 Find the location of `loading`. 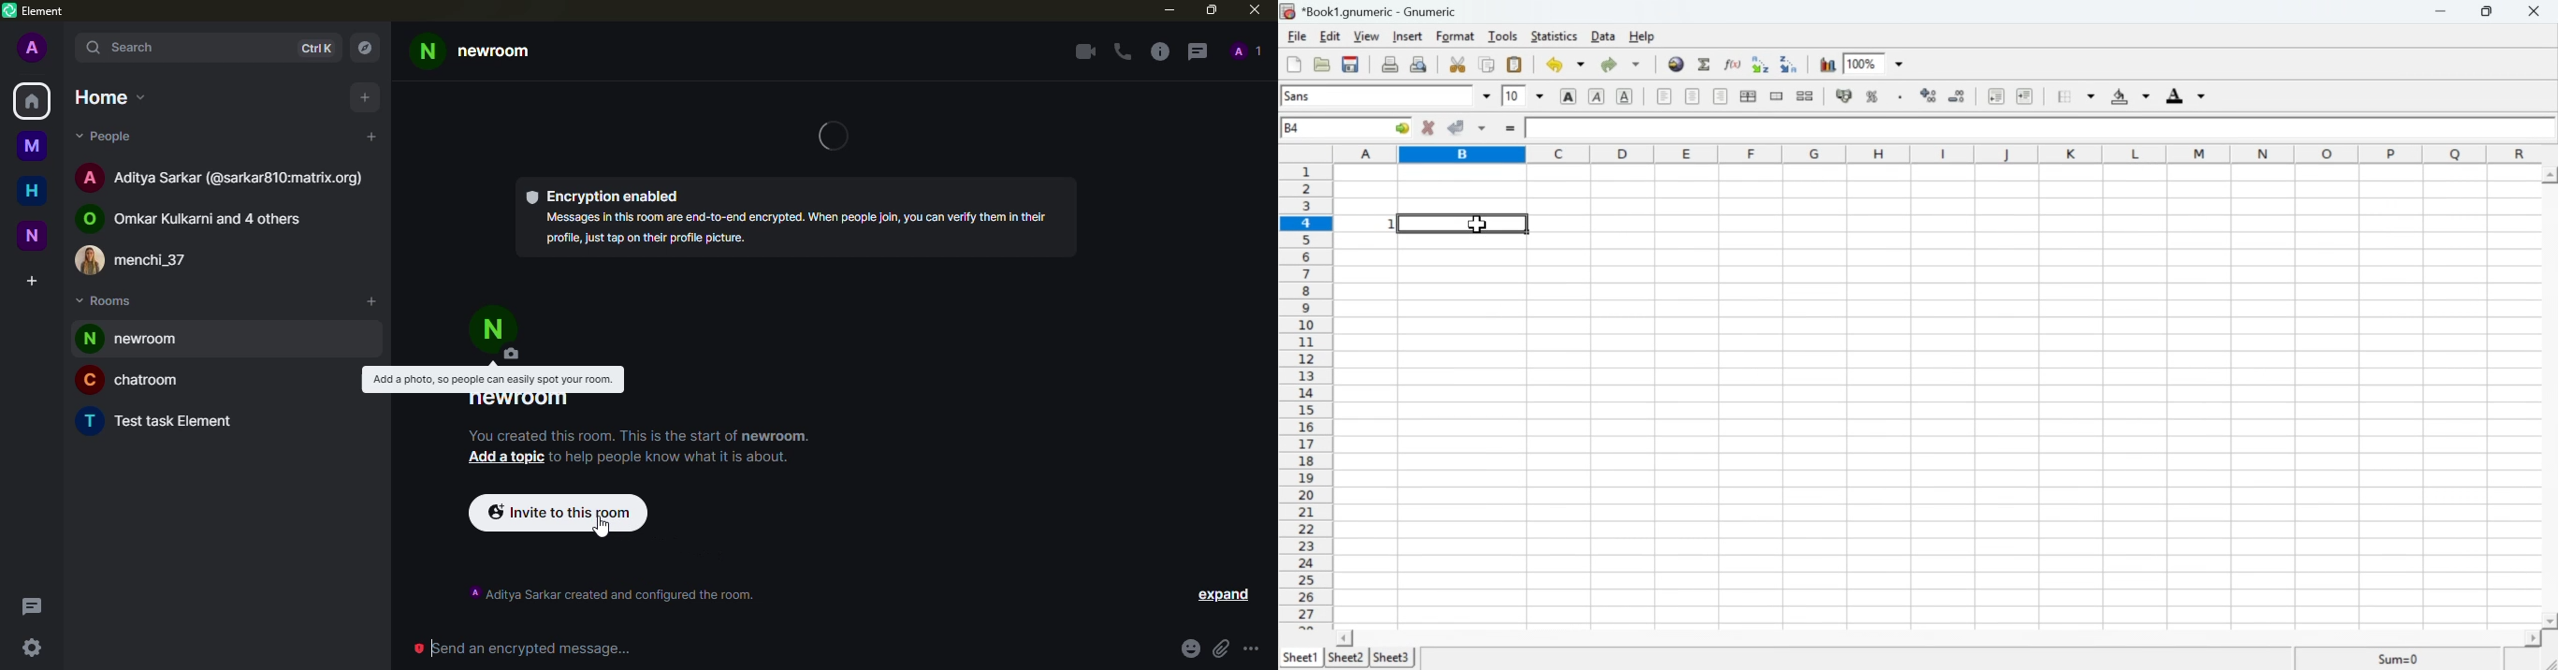

loading is located at coordinates (832, 135).